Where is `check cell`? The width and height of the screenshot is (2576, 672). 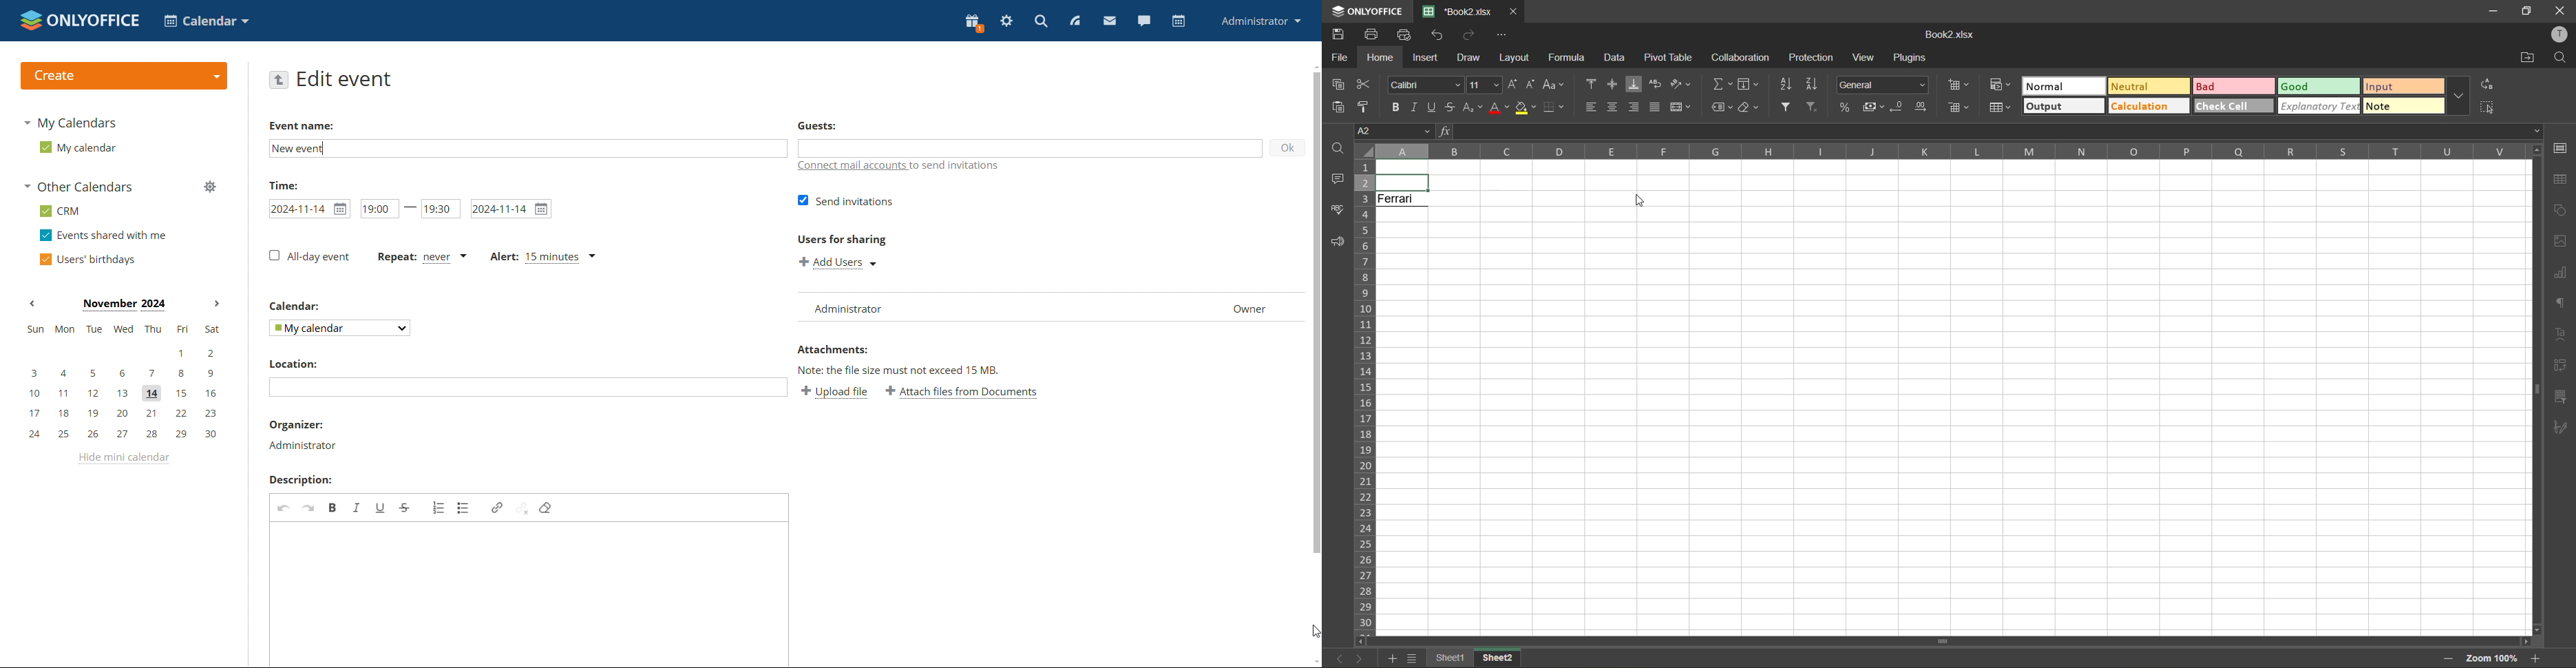
check cell is located at coordinates (2234, 107).